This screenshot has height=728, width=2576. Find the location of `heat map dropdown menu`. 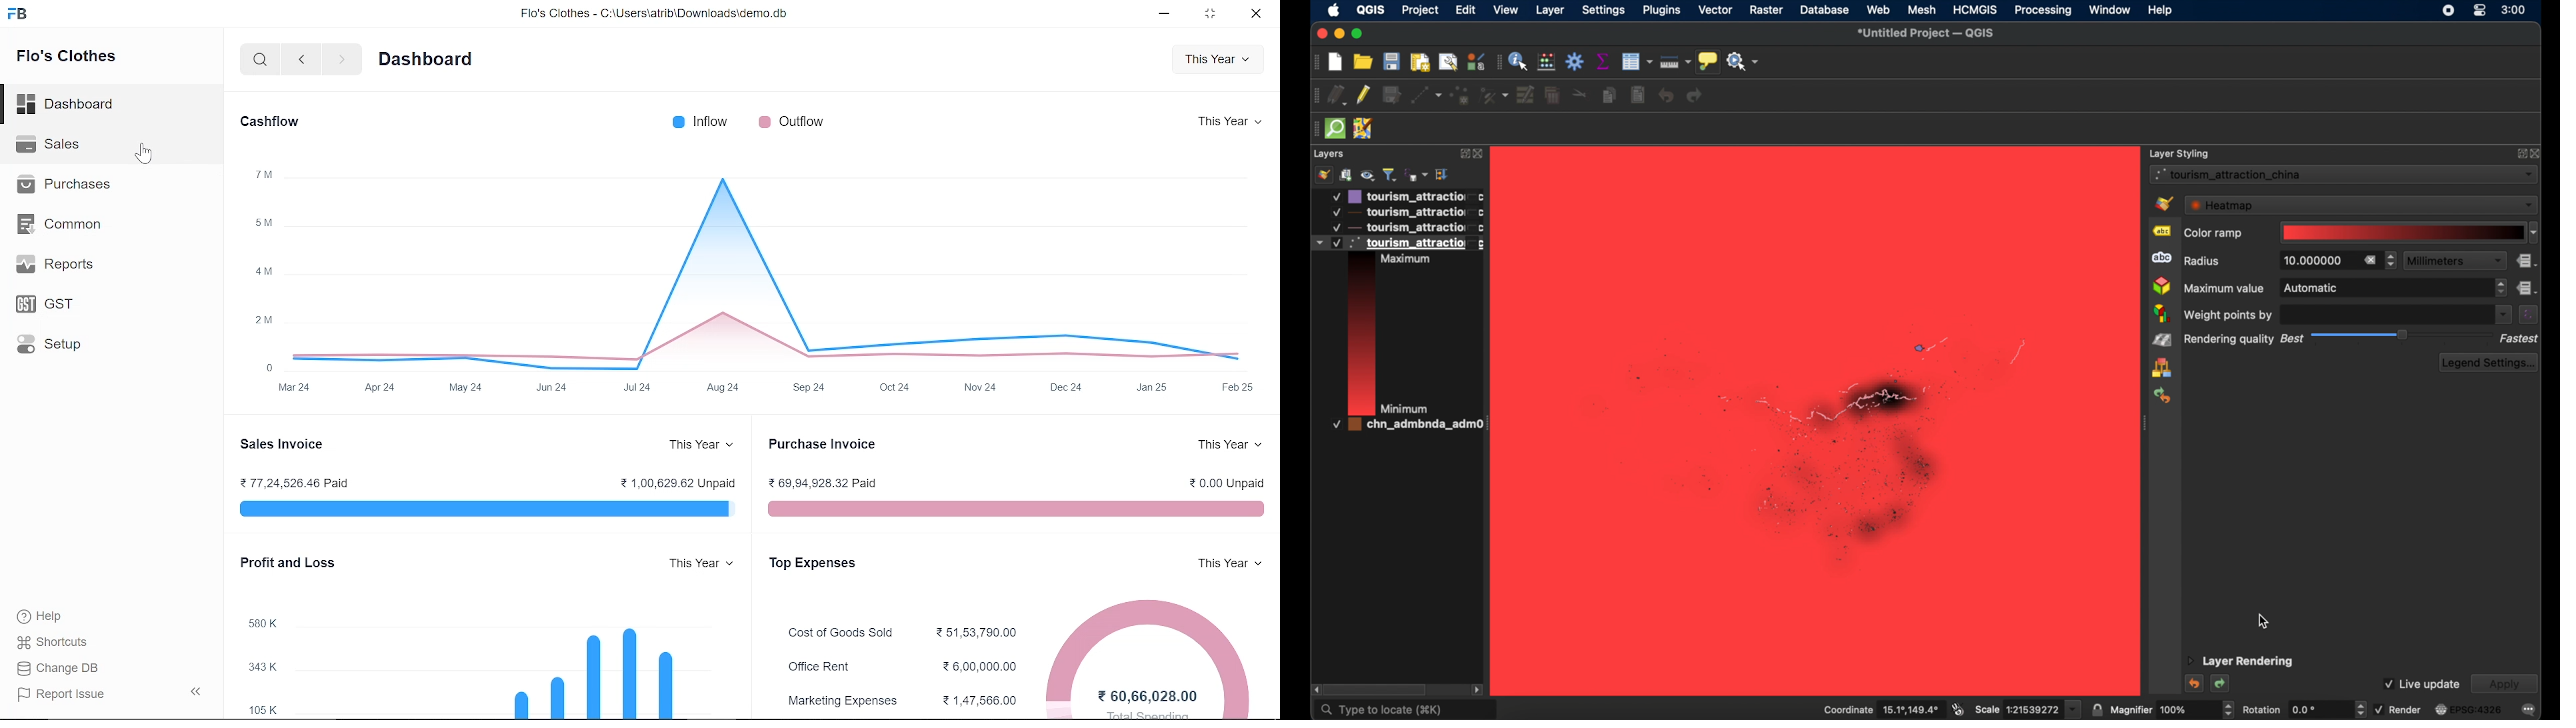

heat map dropdown menu is located at coordinates (2361, 205).